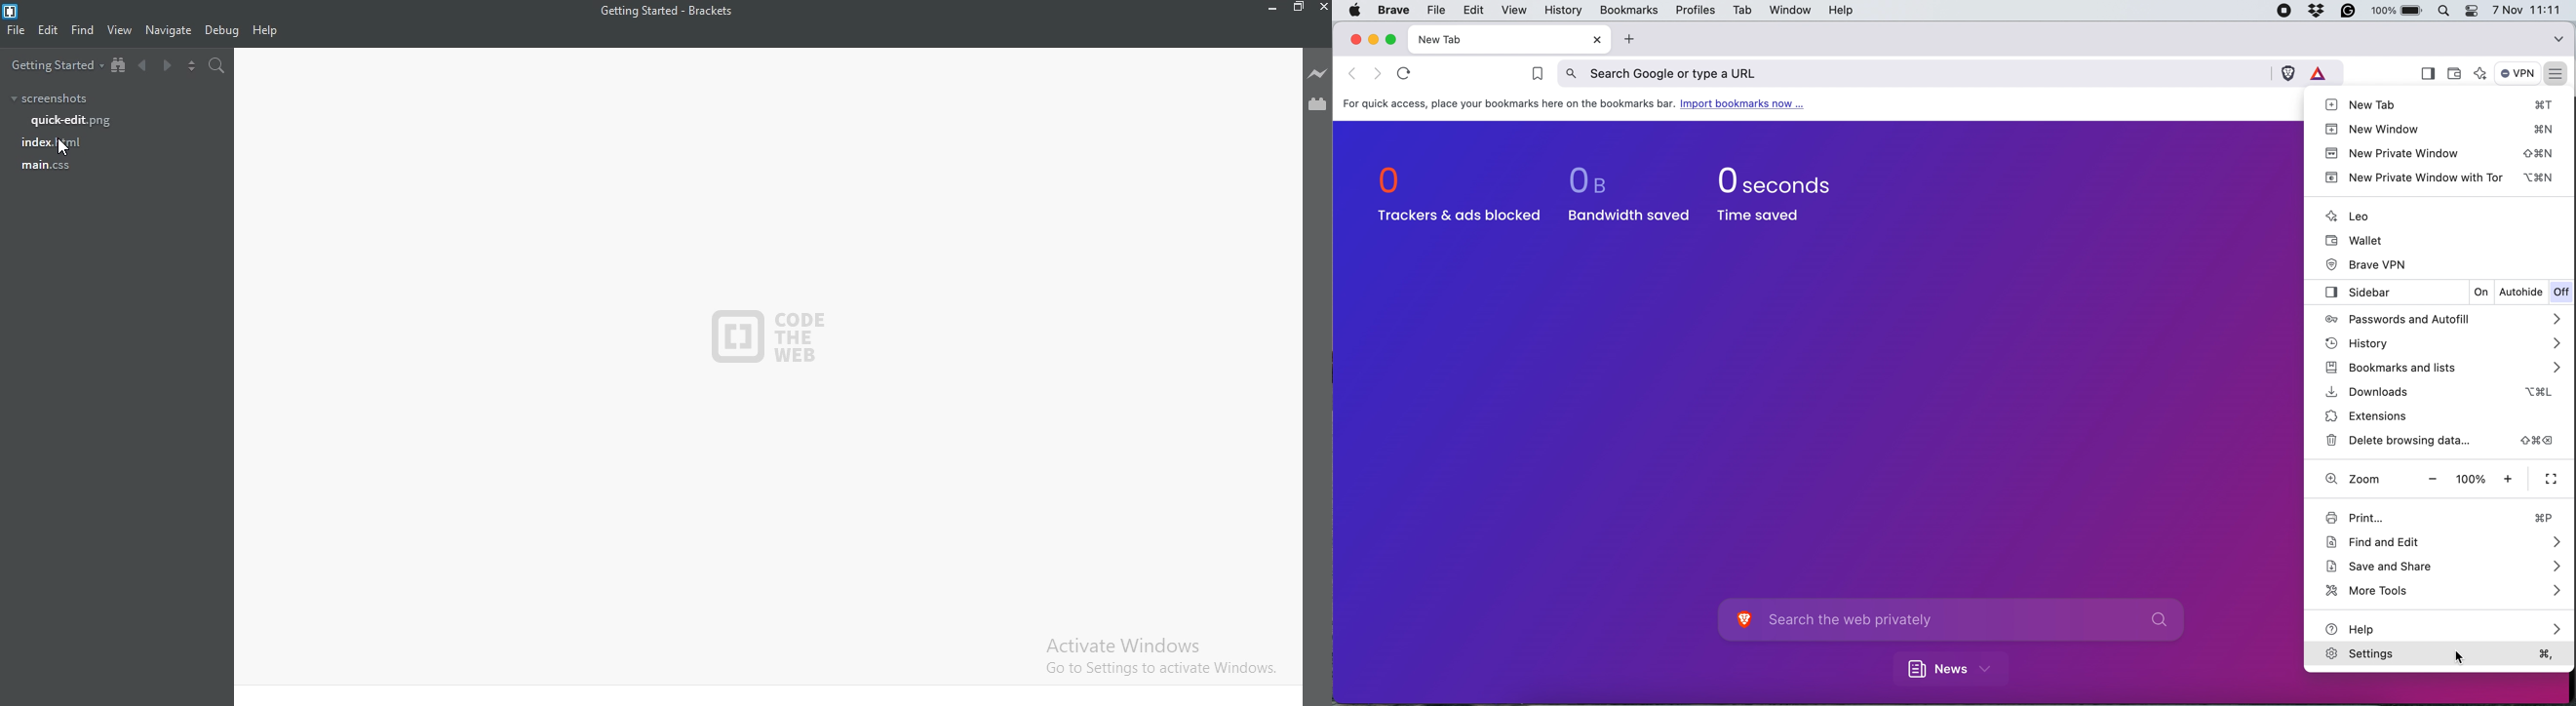 This screenshot has height=728, width=2576. What do you see at coordinates (1623, 192) in the screenshot?
I see `0 b bandwidth saved` at bounding box center [1623, 192].